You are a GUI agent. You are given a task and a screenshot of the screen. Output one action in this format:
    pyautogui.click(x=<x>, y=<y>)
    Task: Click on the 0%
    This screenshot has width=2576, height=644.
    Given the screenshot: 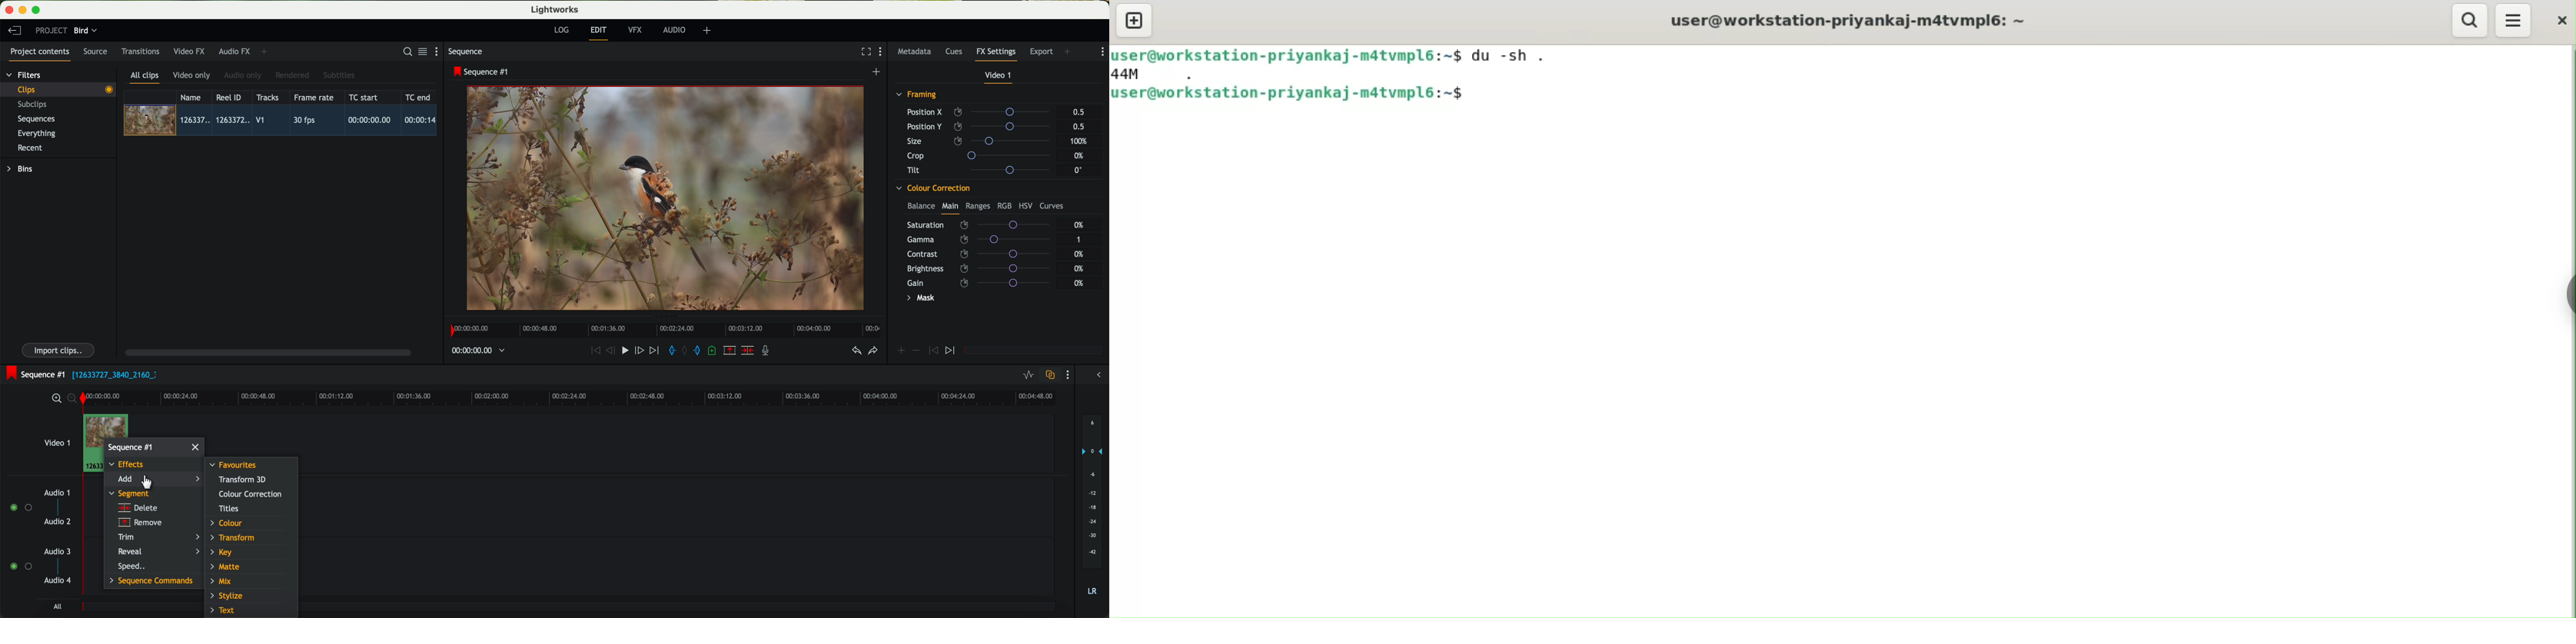 What is the action you would take?
    pyautogui.click(x=1080, y=254)
    